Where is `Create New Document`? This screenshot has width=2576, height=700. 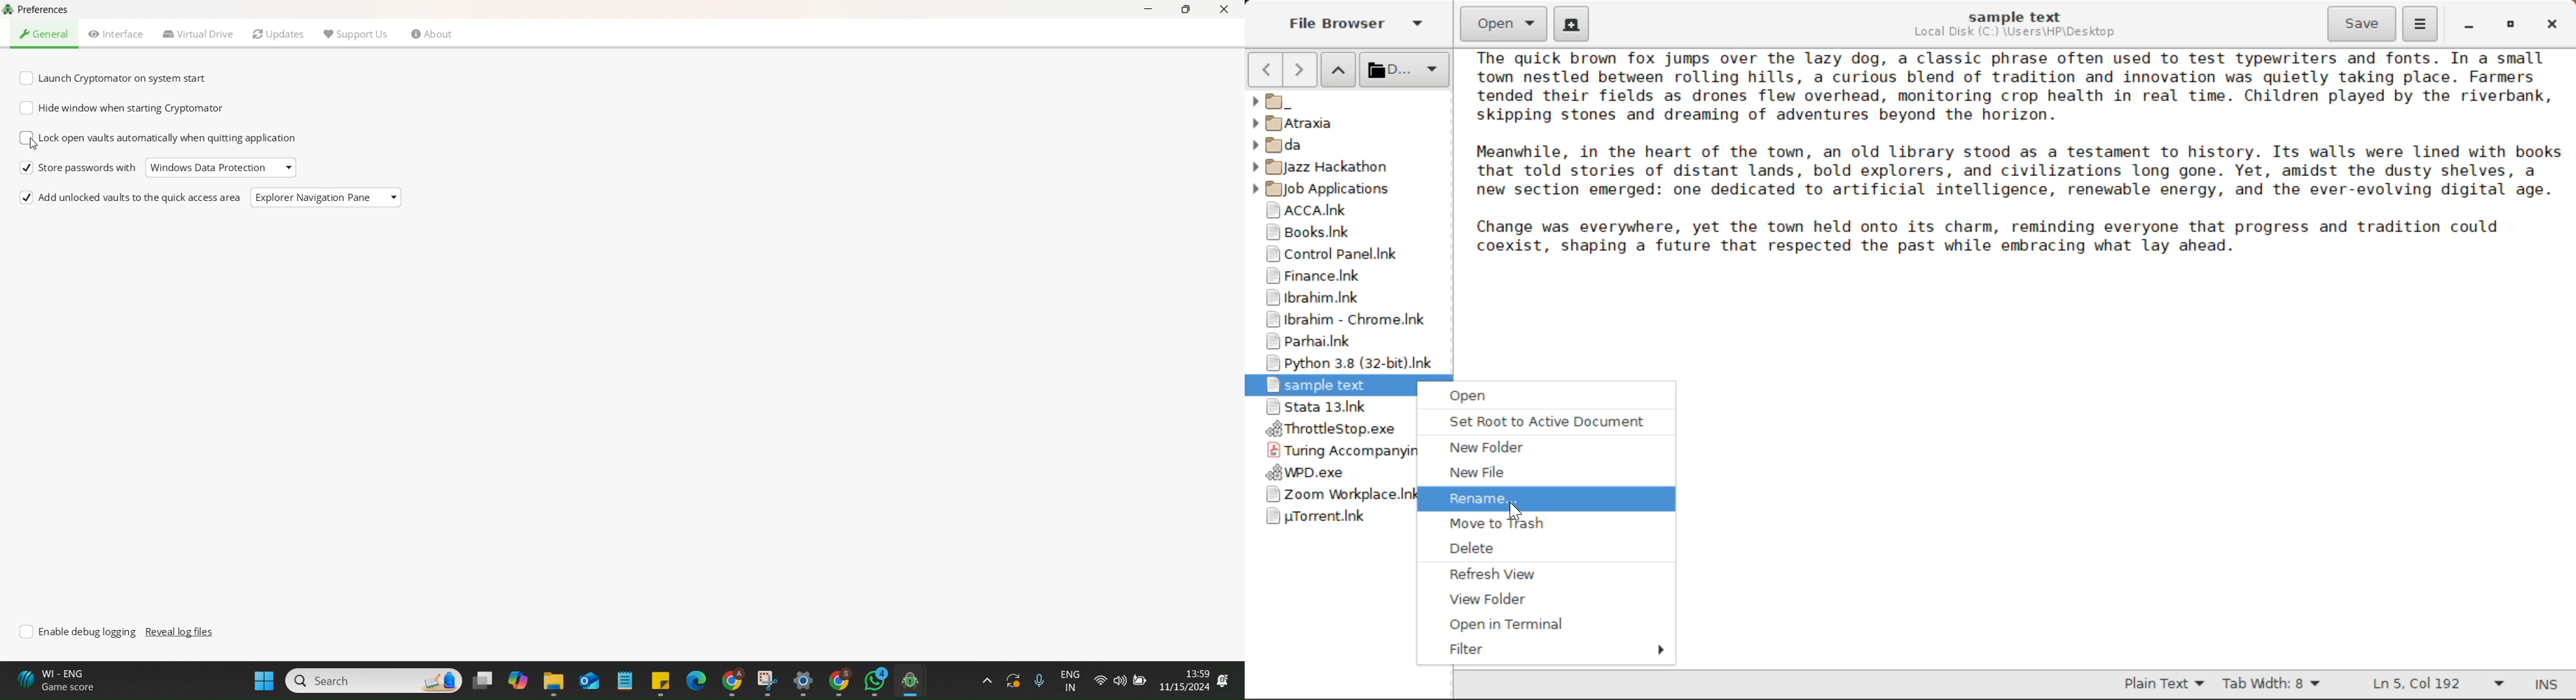 Create New Document is located at coordinates (1571, 23).